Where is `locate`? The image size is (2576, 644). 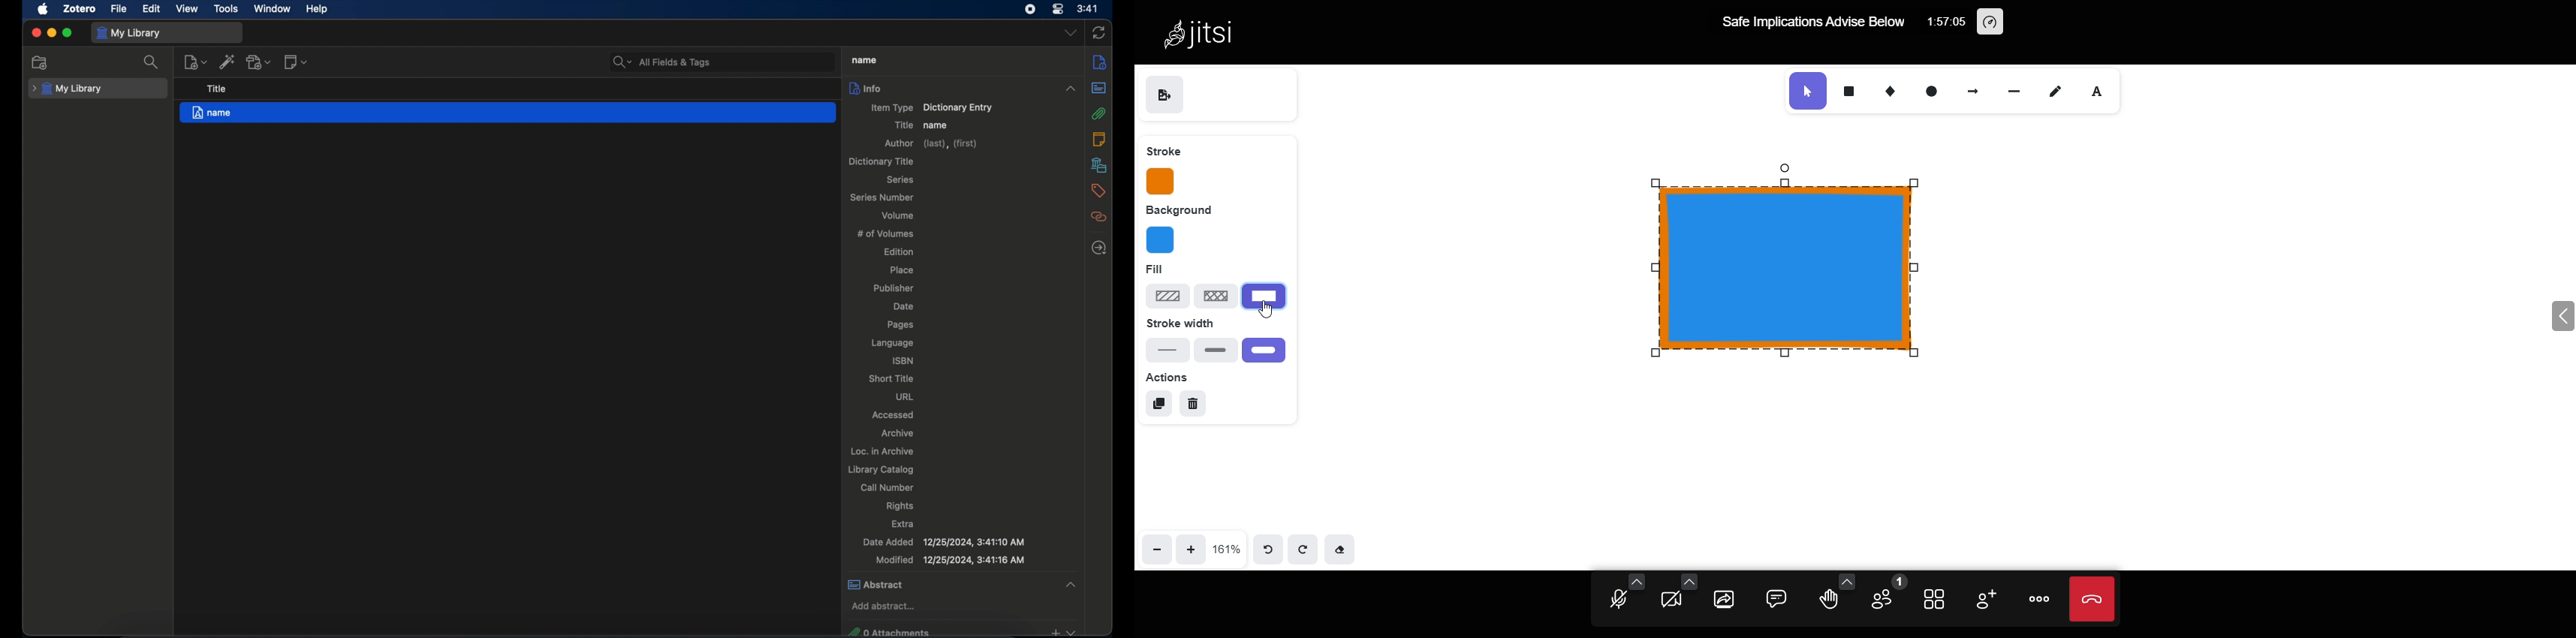 locate is located at coordinates (1099, 248).